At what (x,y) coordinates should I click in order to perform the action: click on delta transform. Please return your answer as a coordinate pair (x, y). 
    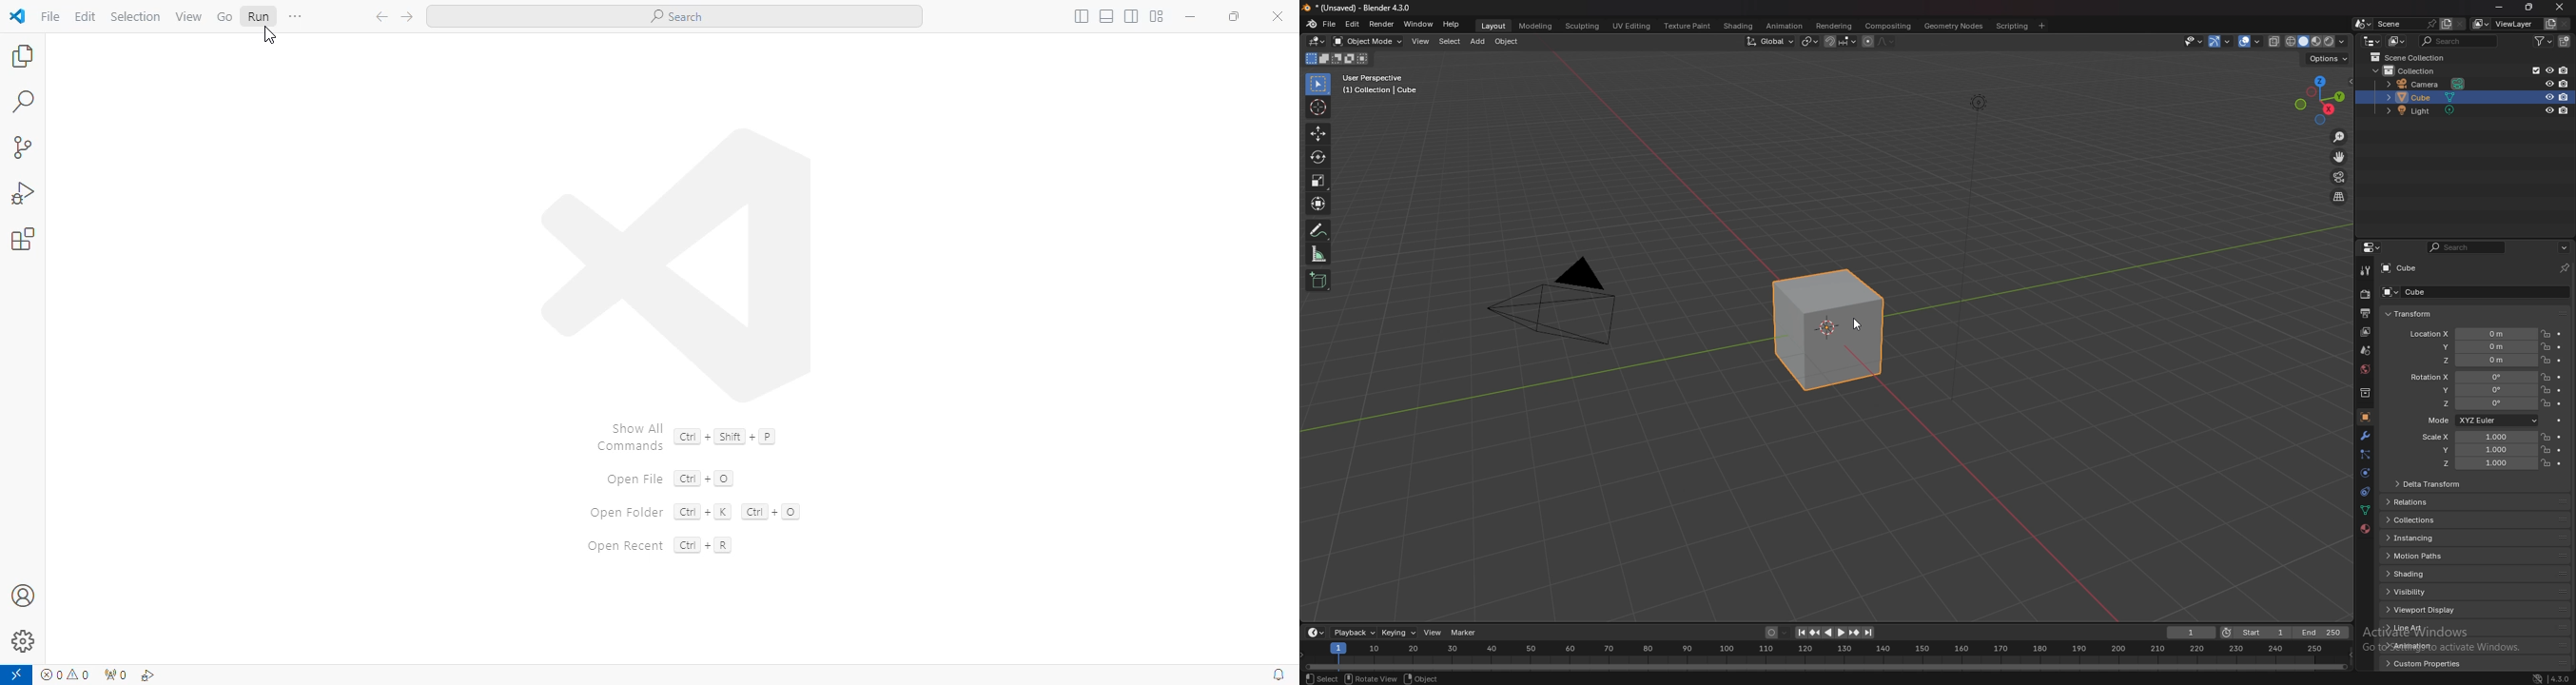
    Looking at the image, I should click on (2447, 484).